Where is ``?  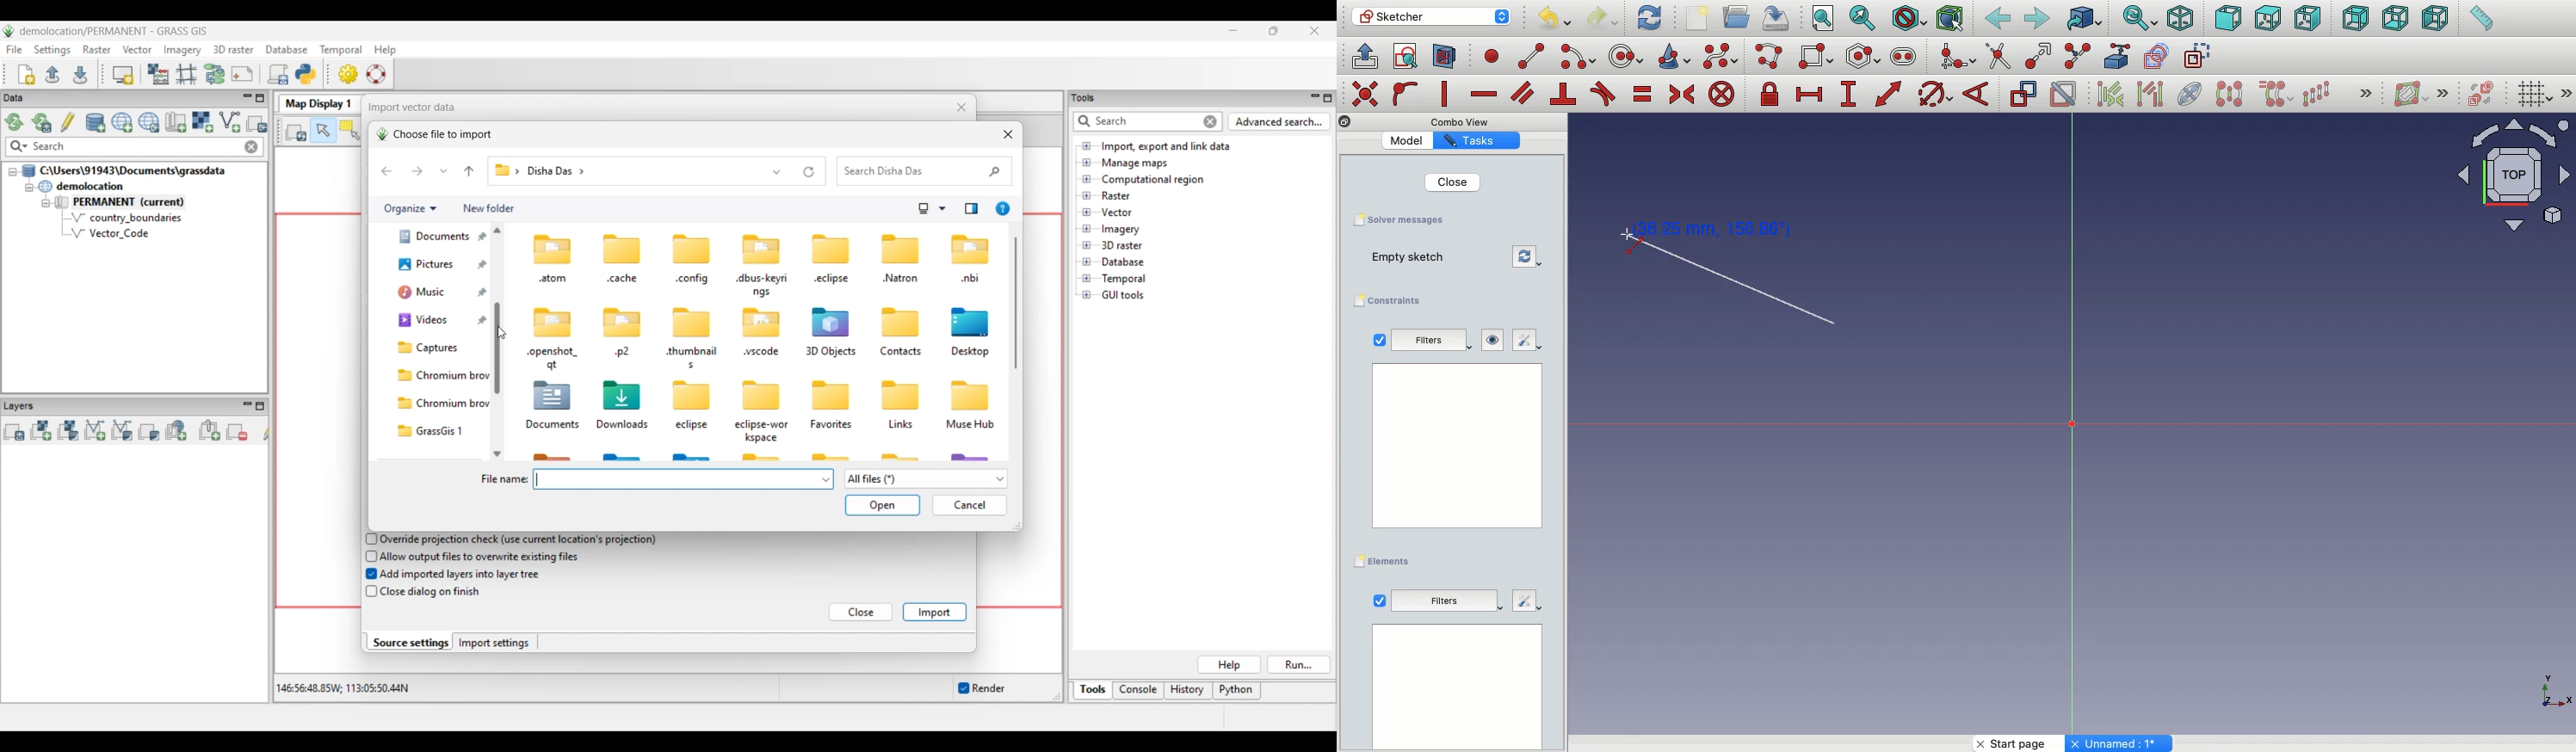
 is located at coordinates (1465, 122).